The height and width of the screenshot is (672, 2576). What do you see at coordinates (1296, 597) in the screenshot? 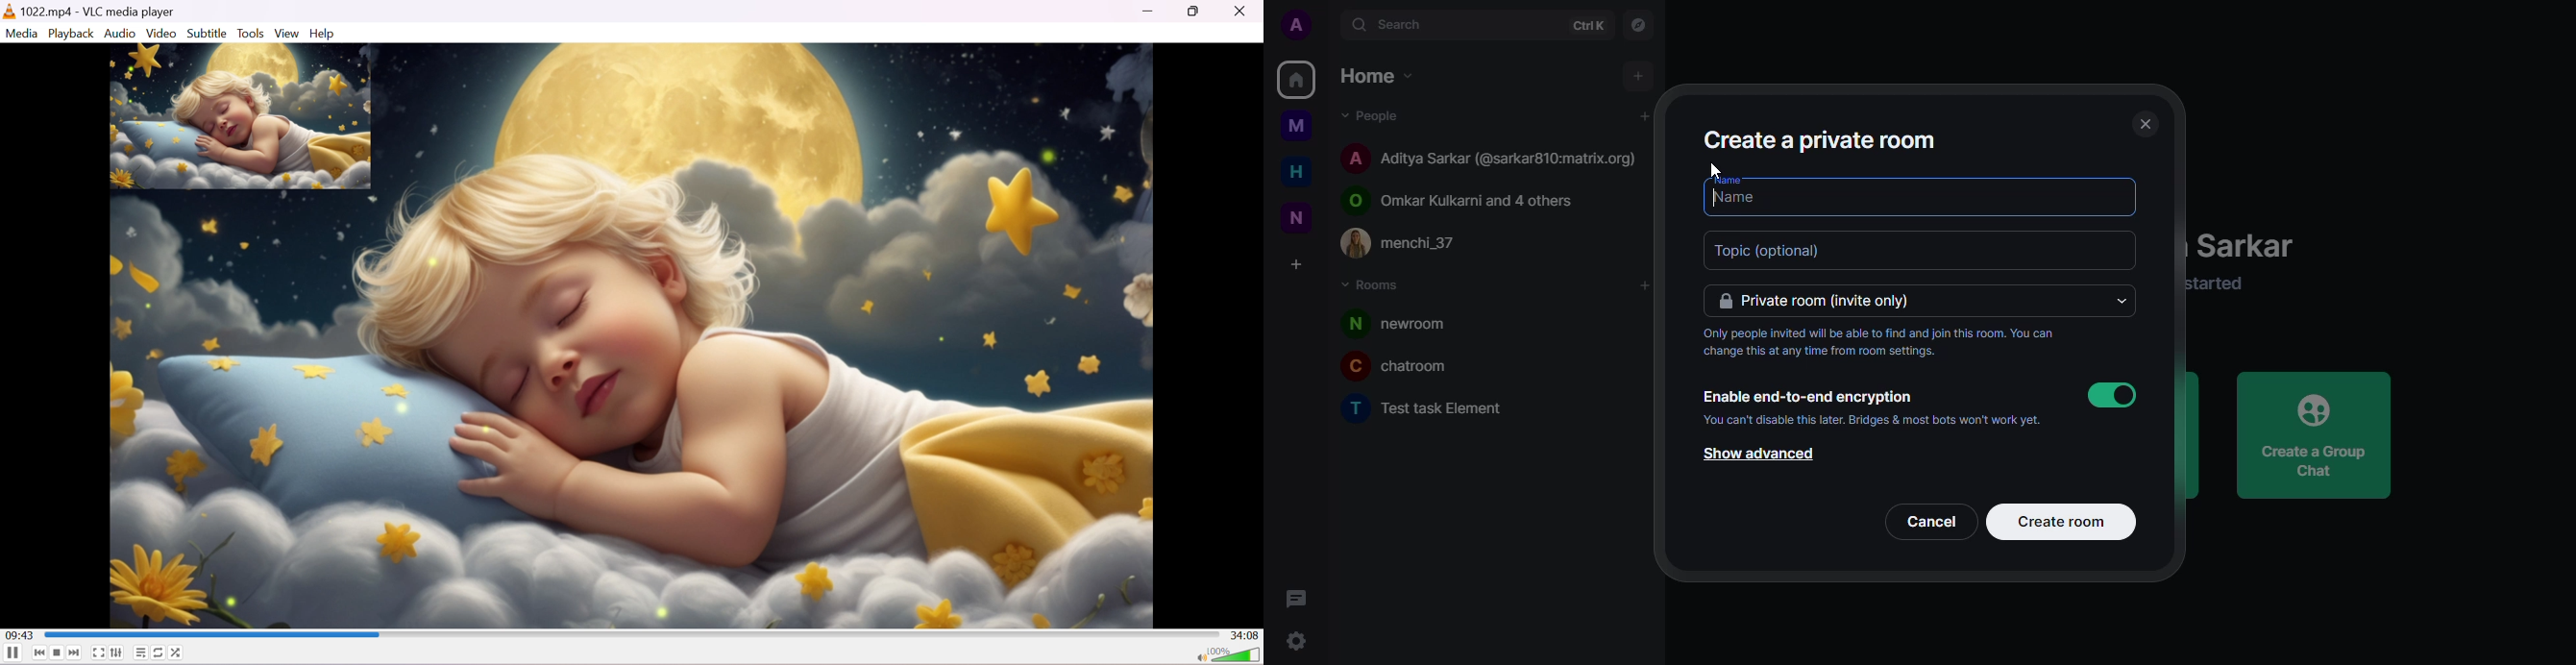
I see `threads` at bounding box center [1296, 597].